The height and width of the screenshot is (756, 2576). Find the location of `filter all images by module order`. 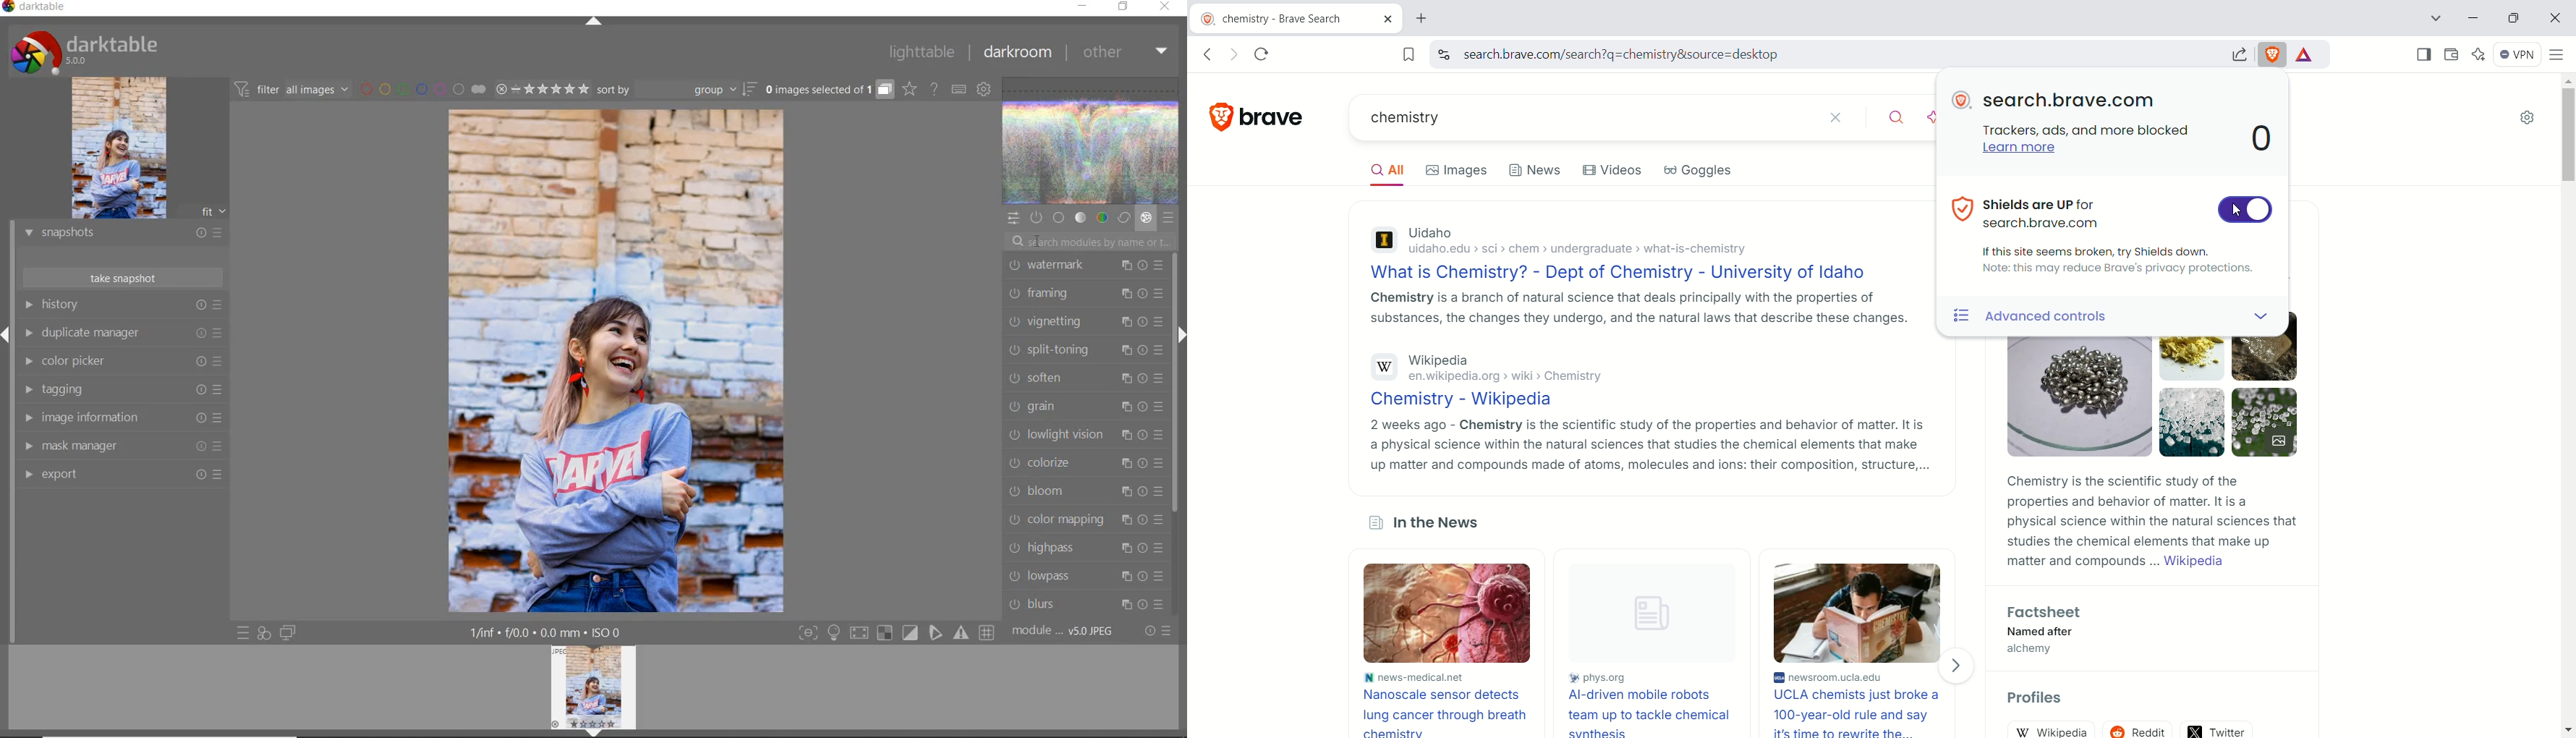

filter all images by module order is located at coordinates (293, 90).